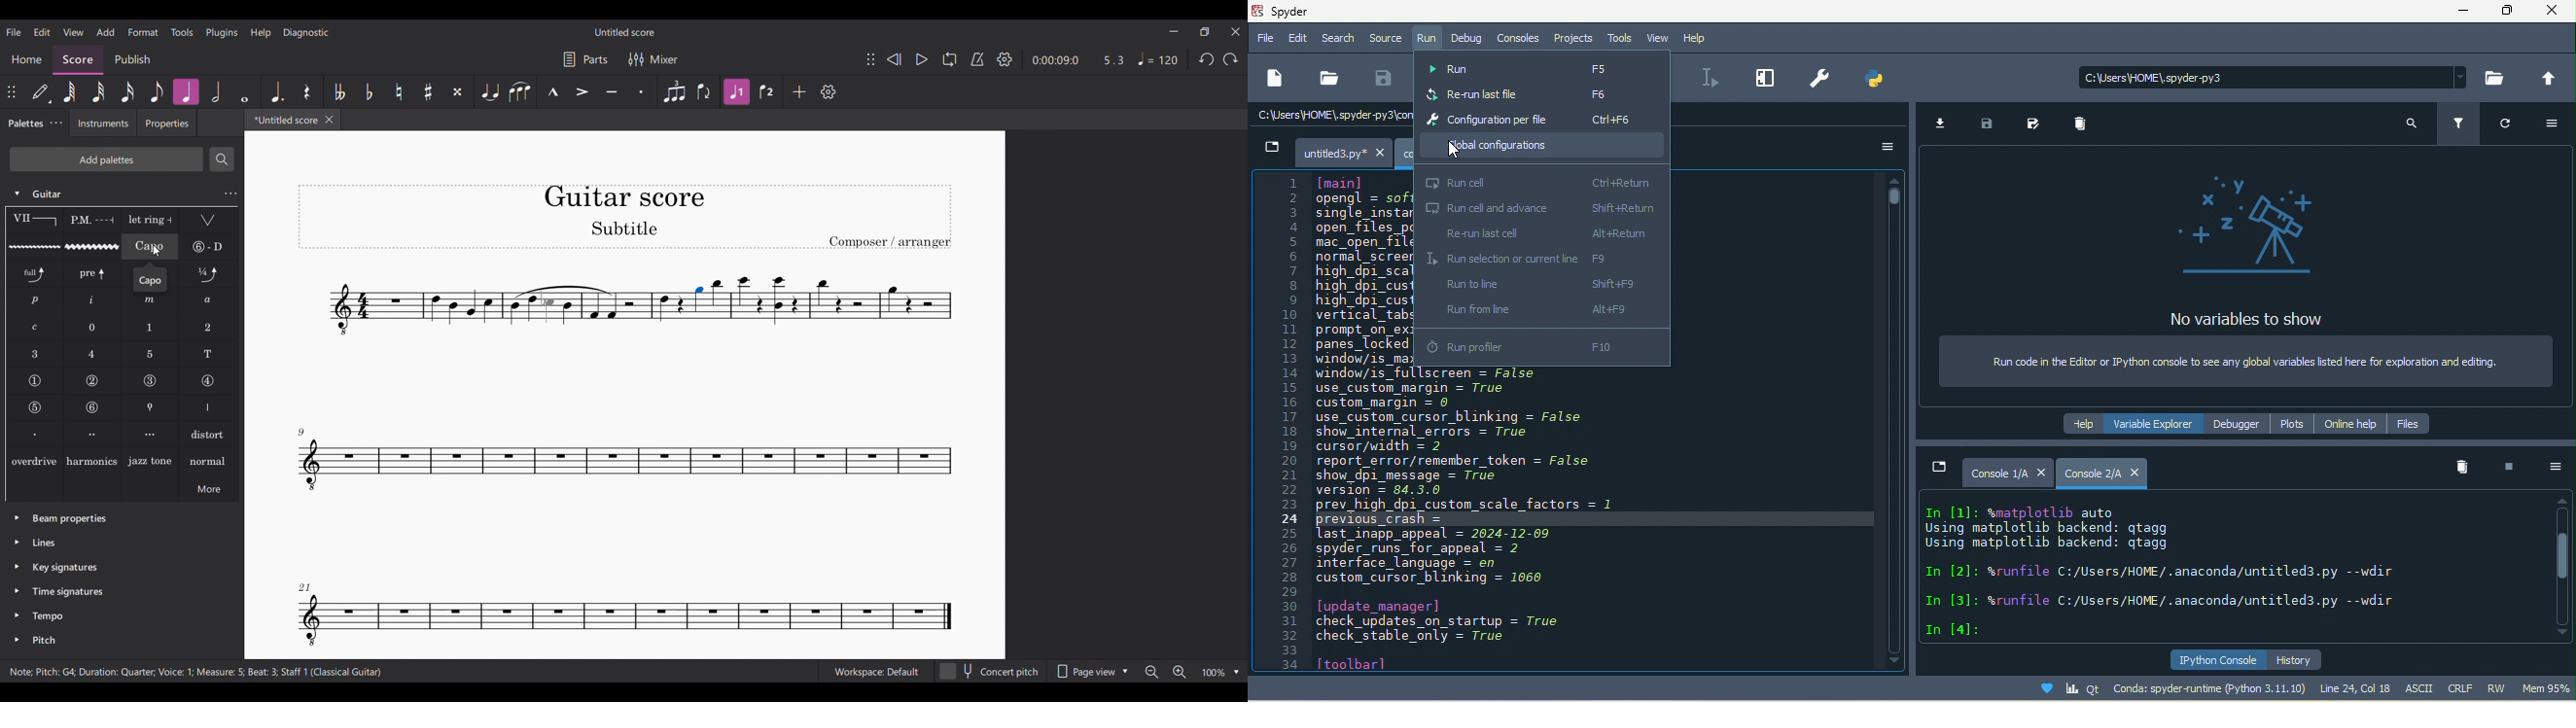 The image size is (2576, 728). Describe the element at coordinates (1574, 39) in the screenshot. I see `projects` at that location.